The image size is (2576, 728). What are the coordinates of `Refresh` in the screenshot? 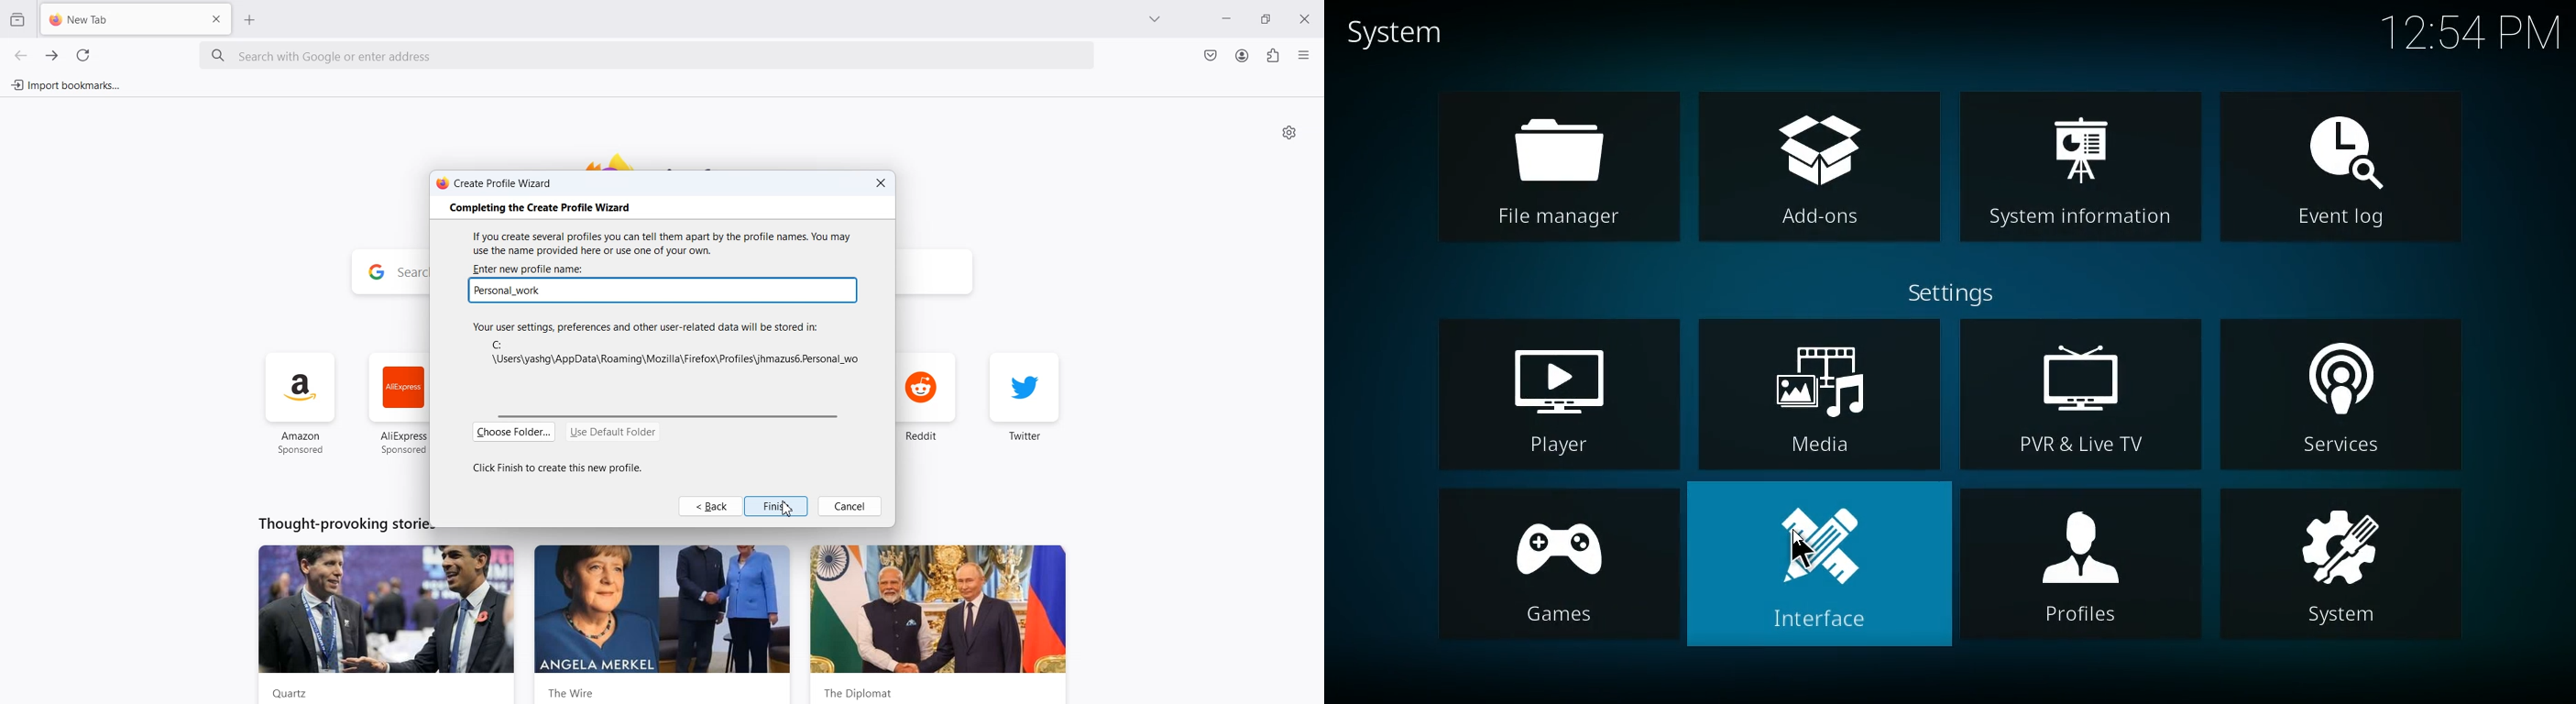 It's located at (83, 56).